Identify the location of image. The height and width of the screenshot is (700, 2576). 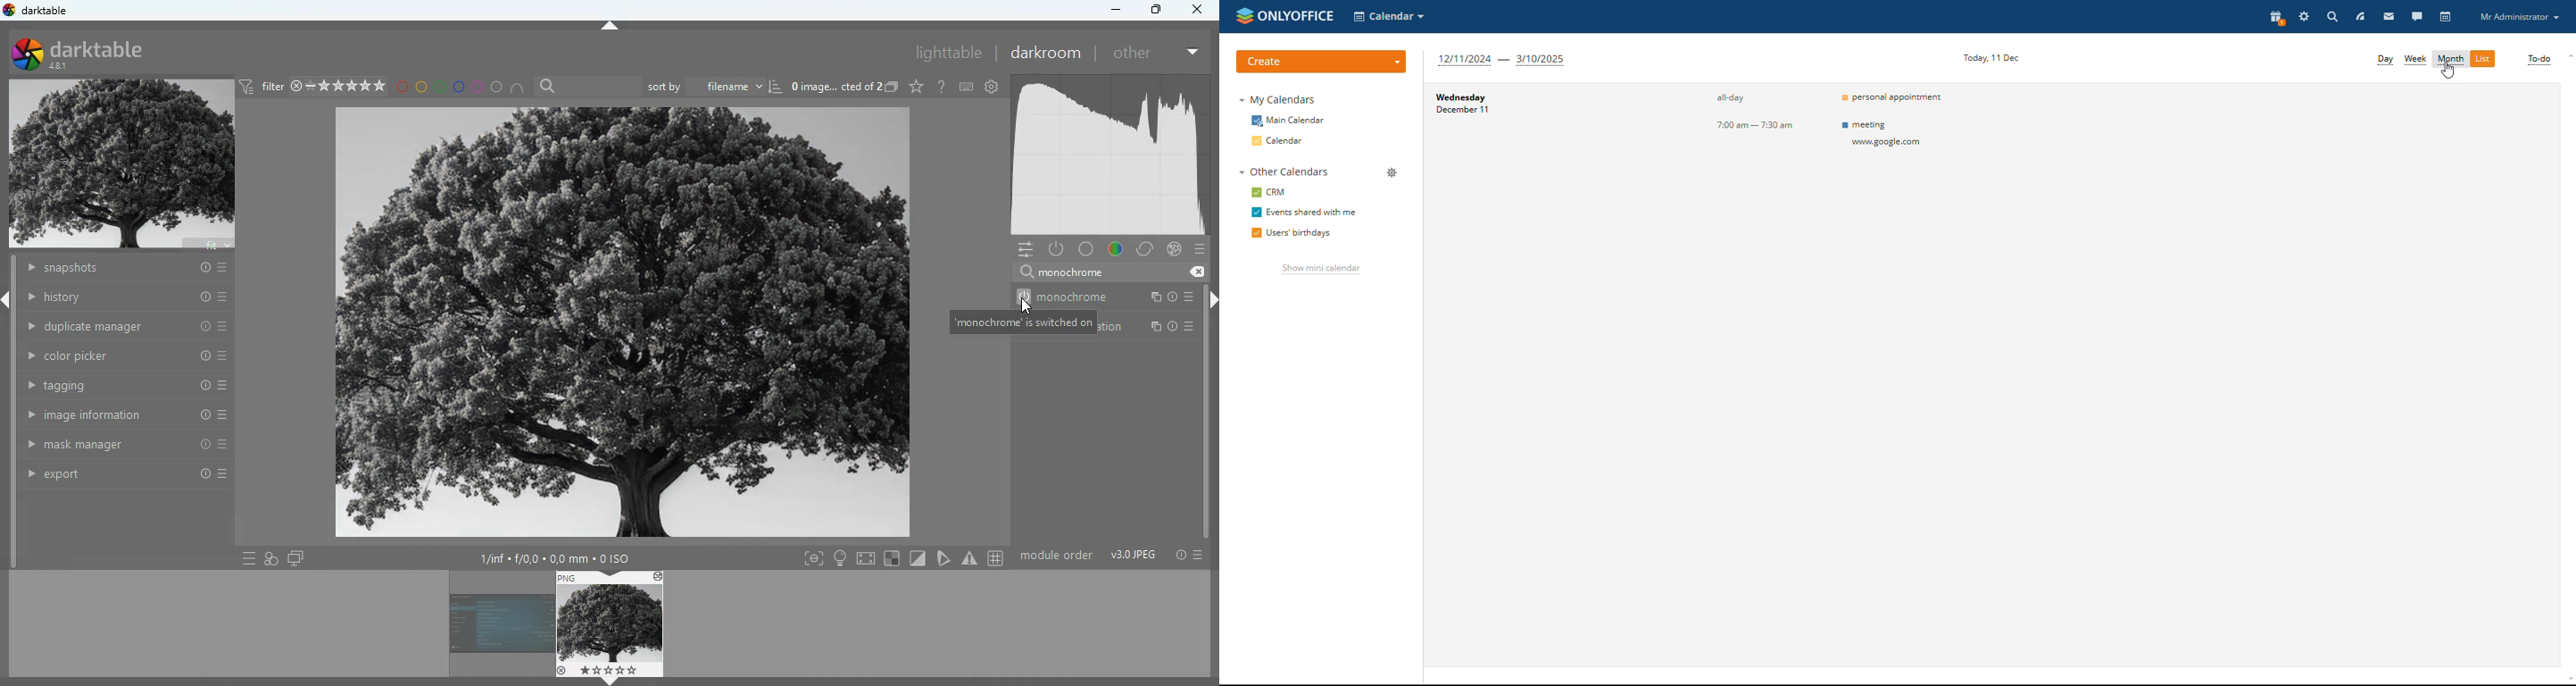
(125, 163).